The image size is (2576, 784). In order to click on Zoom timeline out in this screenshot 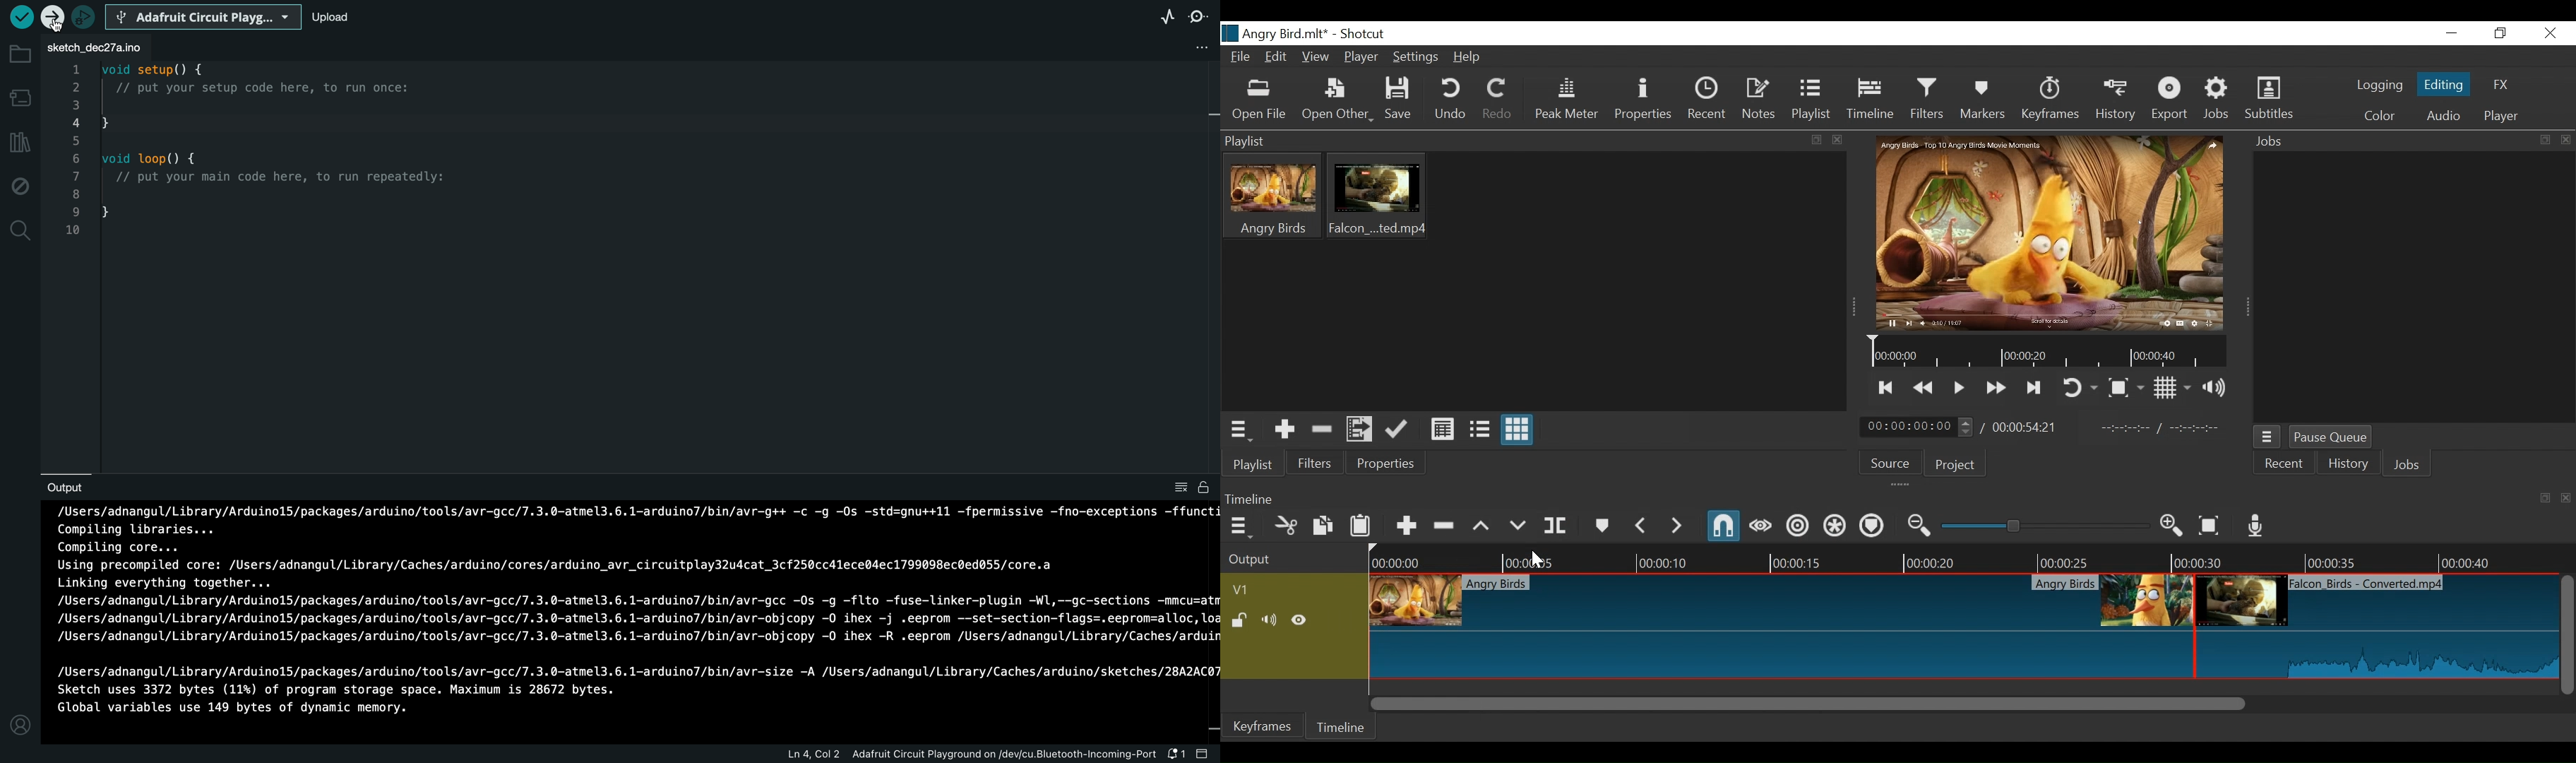, I will do `click(1919, 526)`.